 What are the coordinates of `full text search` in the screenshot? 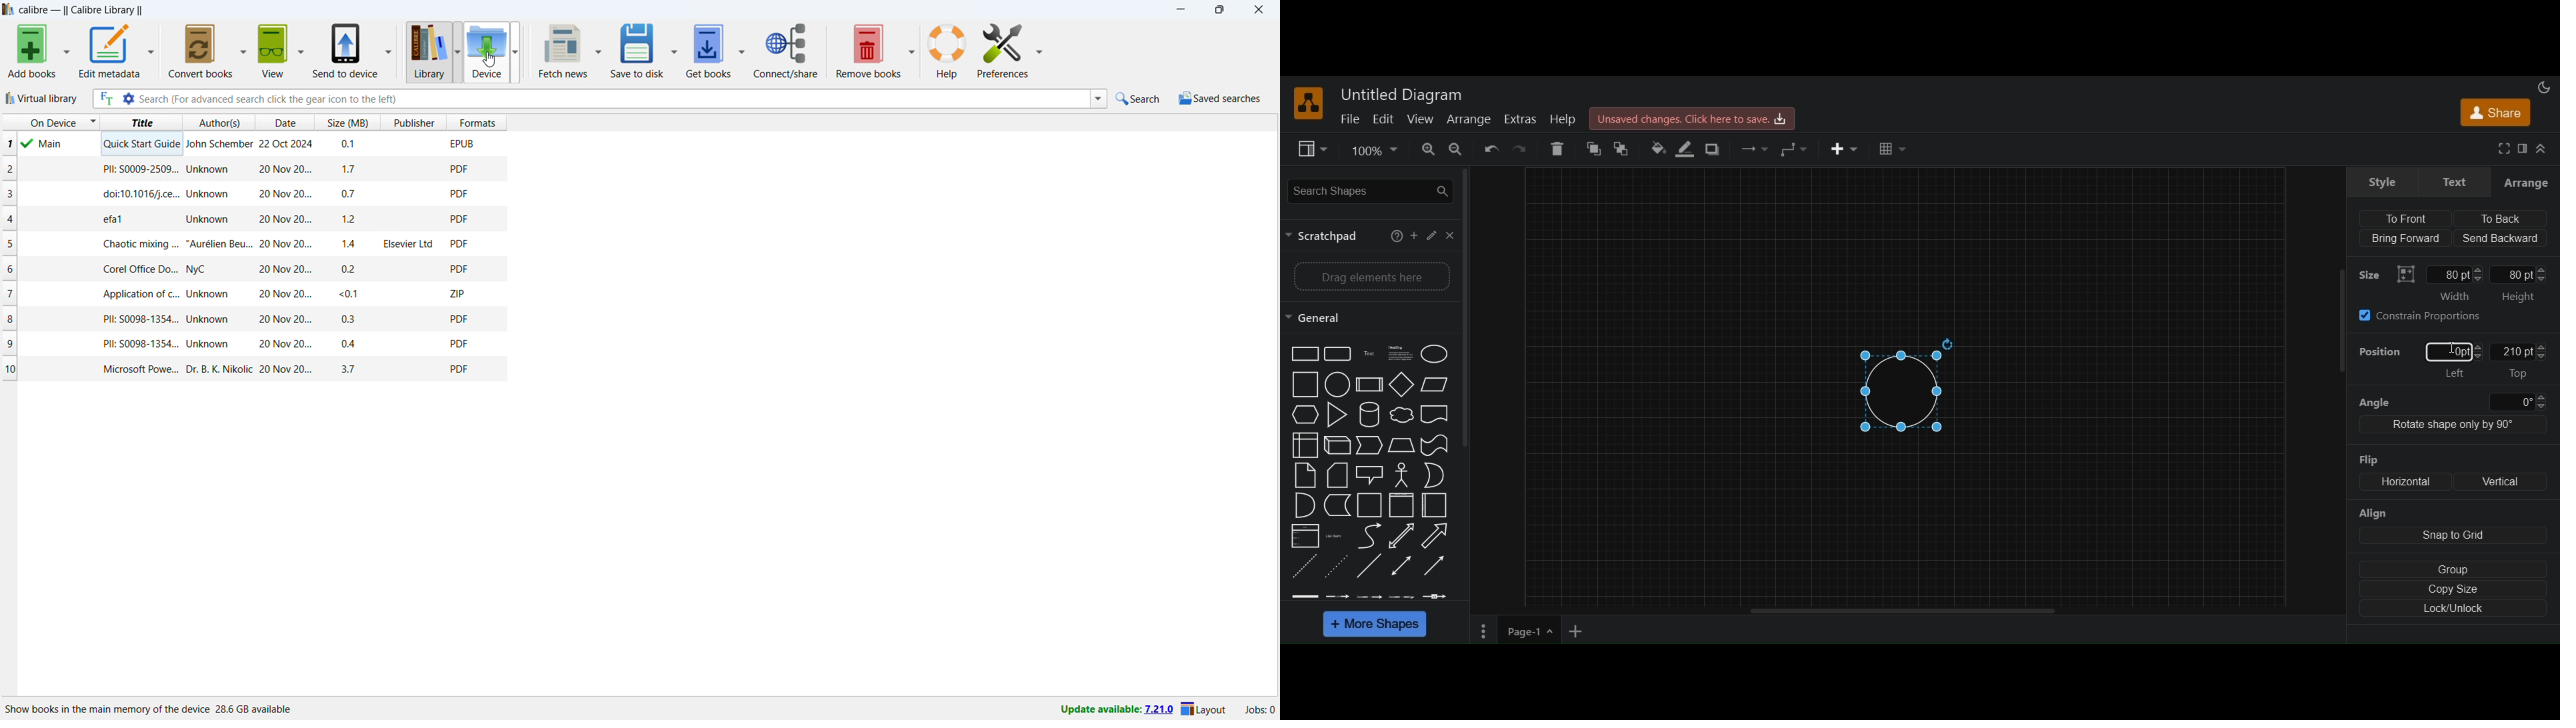 It's located at (105, 99).